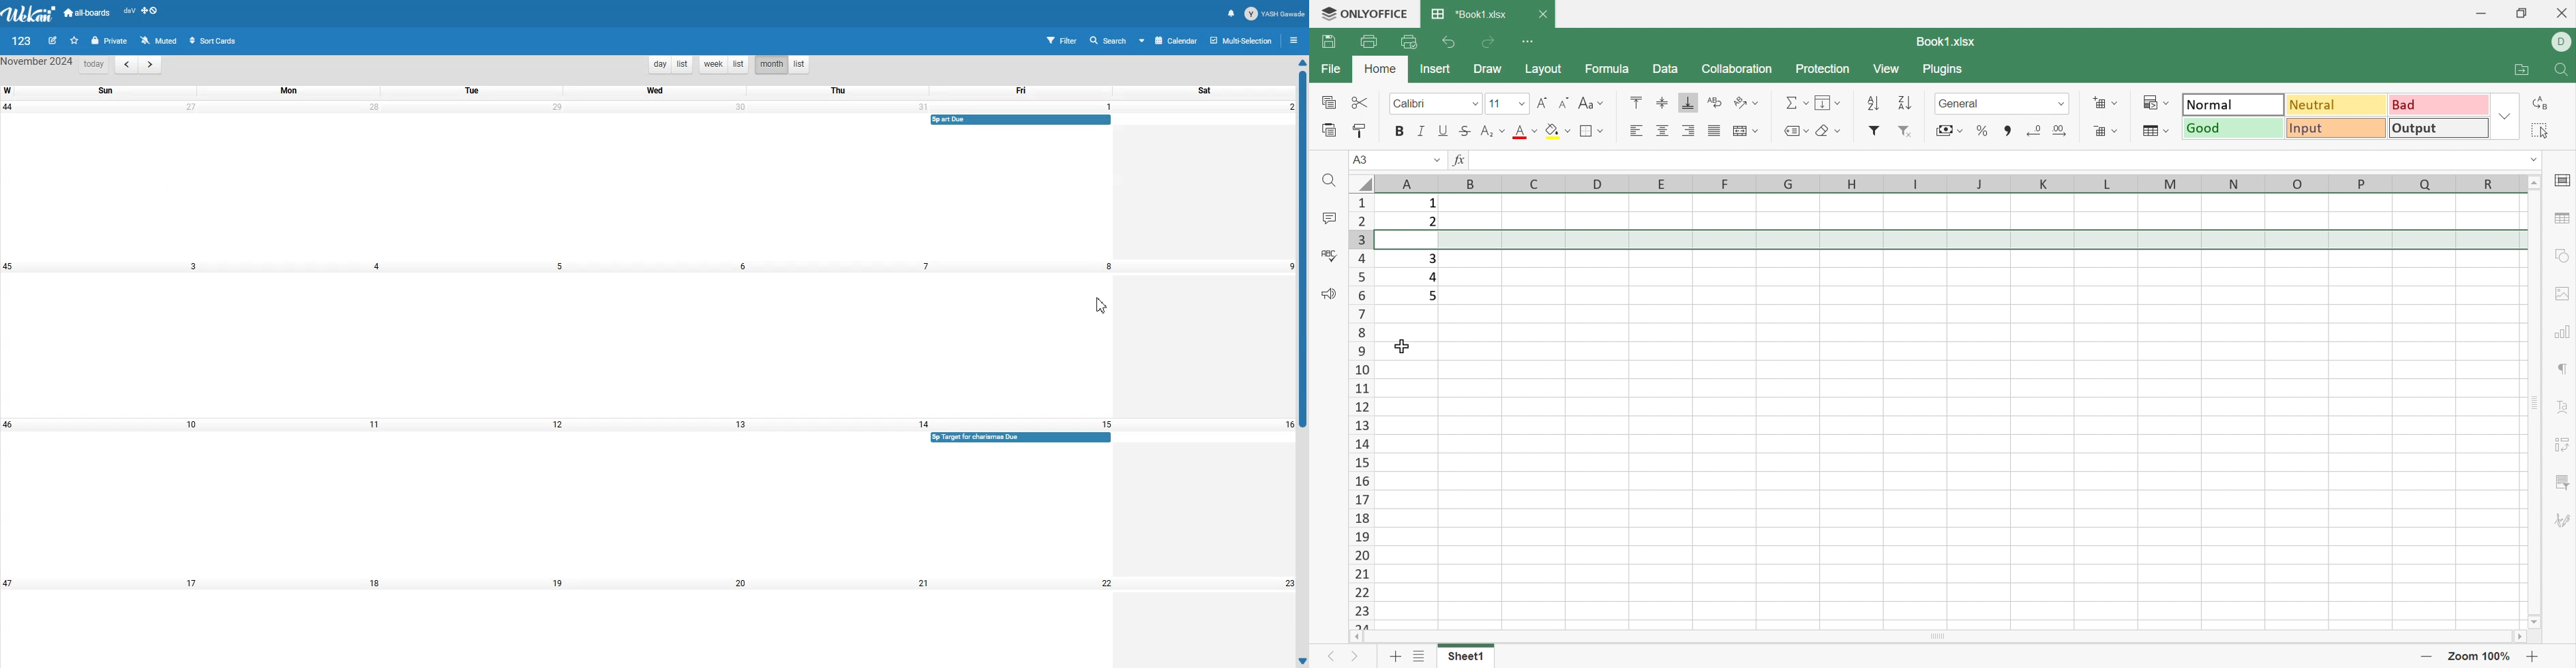 The width and height of the screenshot is (2576, 672). Describe the element at coordinates (682, 64) in the screenshot. I see `List` at that location.